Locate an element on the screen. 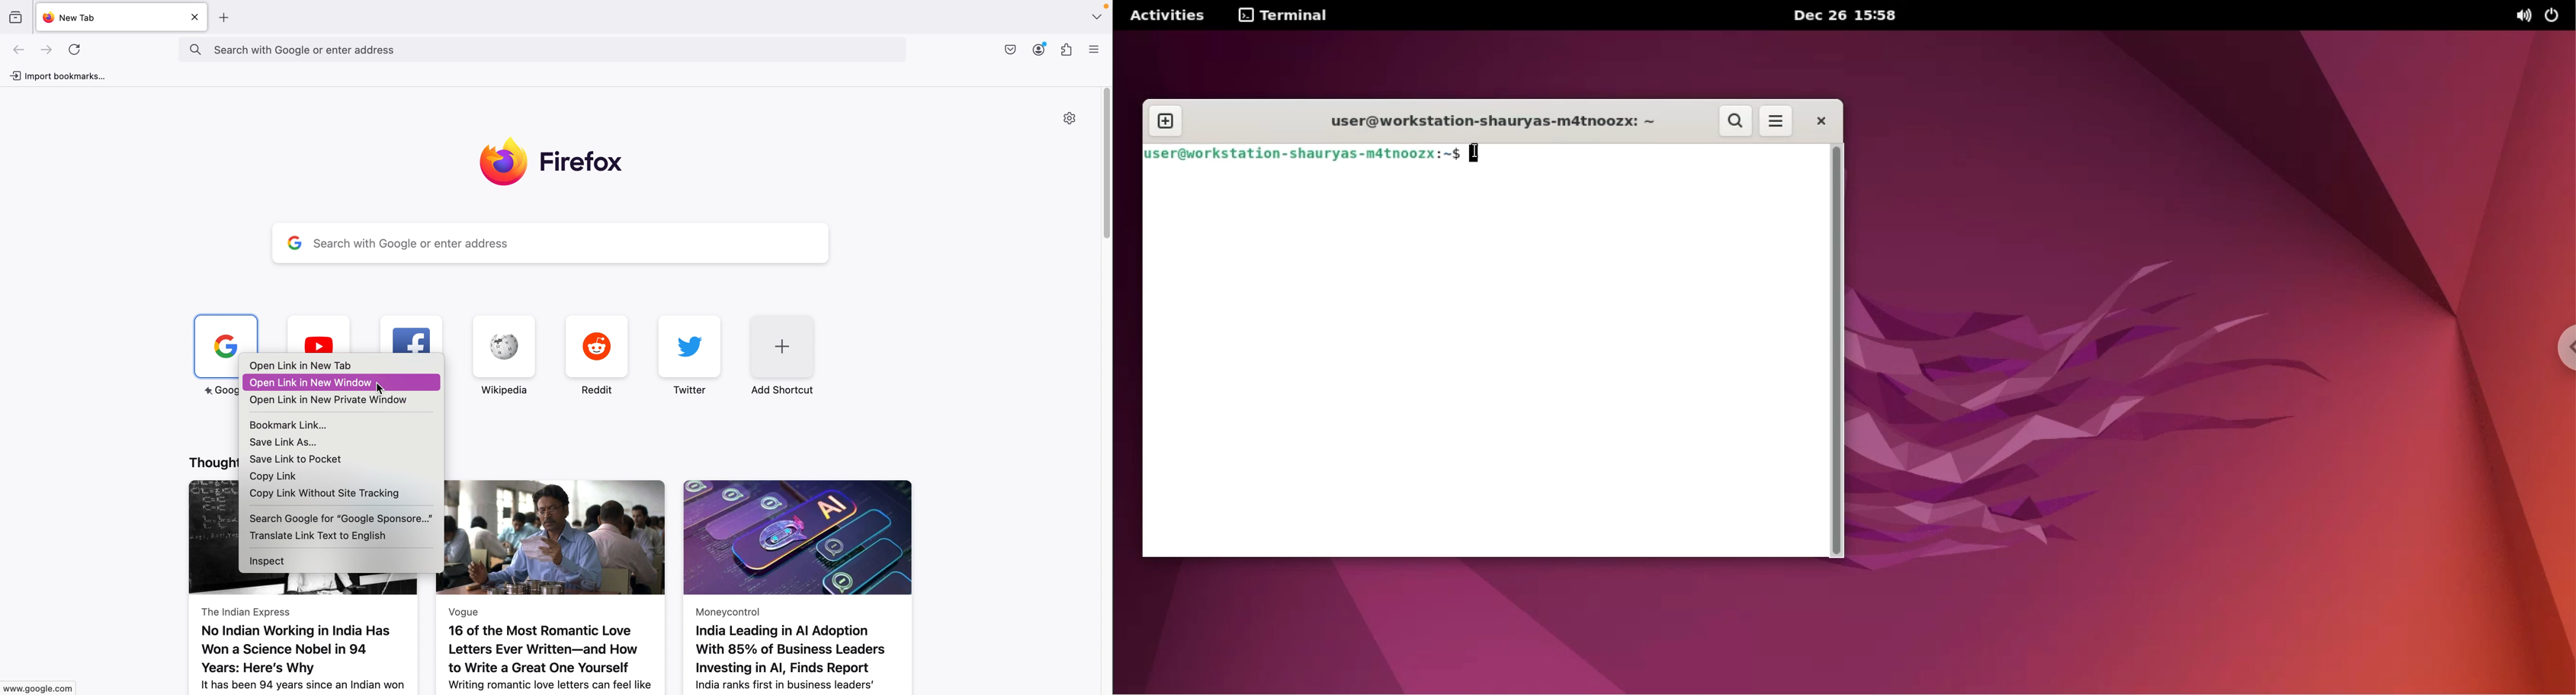 The image size is (2576, 700). Moneycontrol

India Leading in Al Adoption
With 85% of Business Leaders
Investing in Al, Finds Report is located at coordinates (812, 583).